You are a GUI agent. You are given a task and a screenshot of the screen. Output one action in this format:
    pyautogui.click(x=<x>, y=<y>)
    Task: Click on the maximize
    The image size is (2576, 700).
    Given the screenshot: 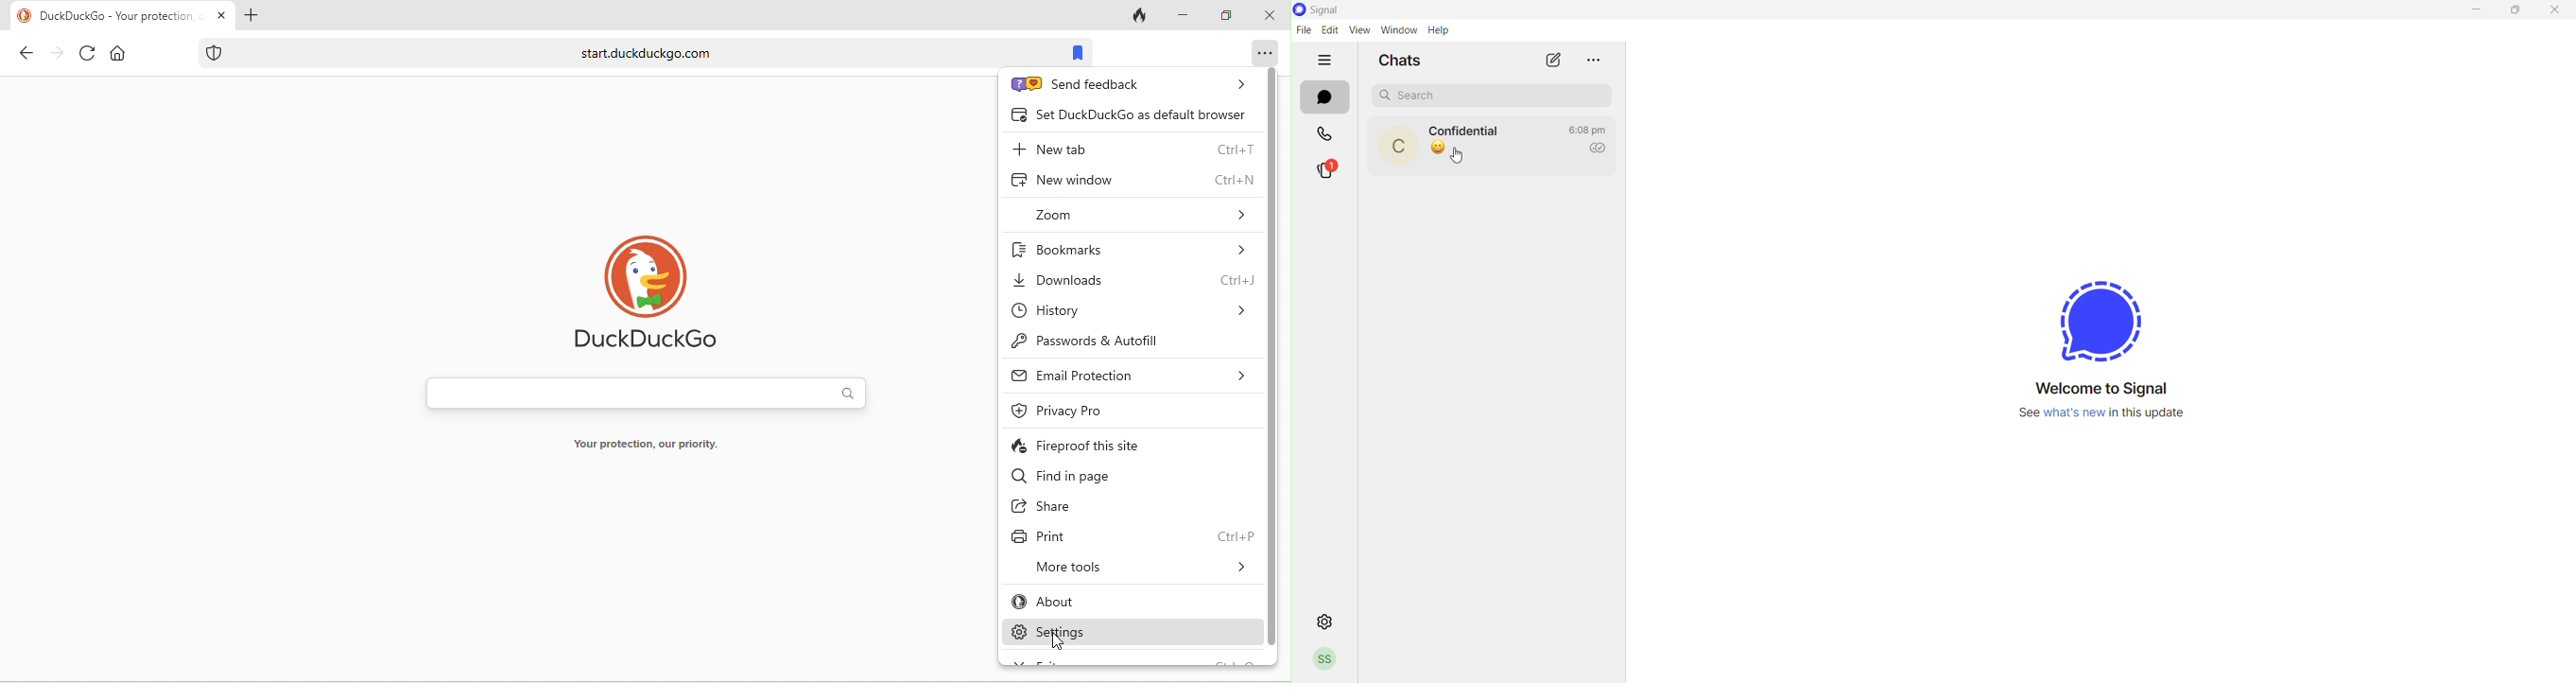 What is the action you would take?
    pyautogui.click(x=1223, y=14)
    